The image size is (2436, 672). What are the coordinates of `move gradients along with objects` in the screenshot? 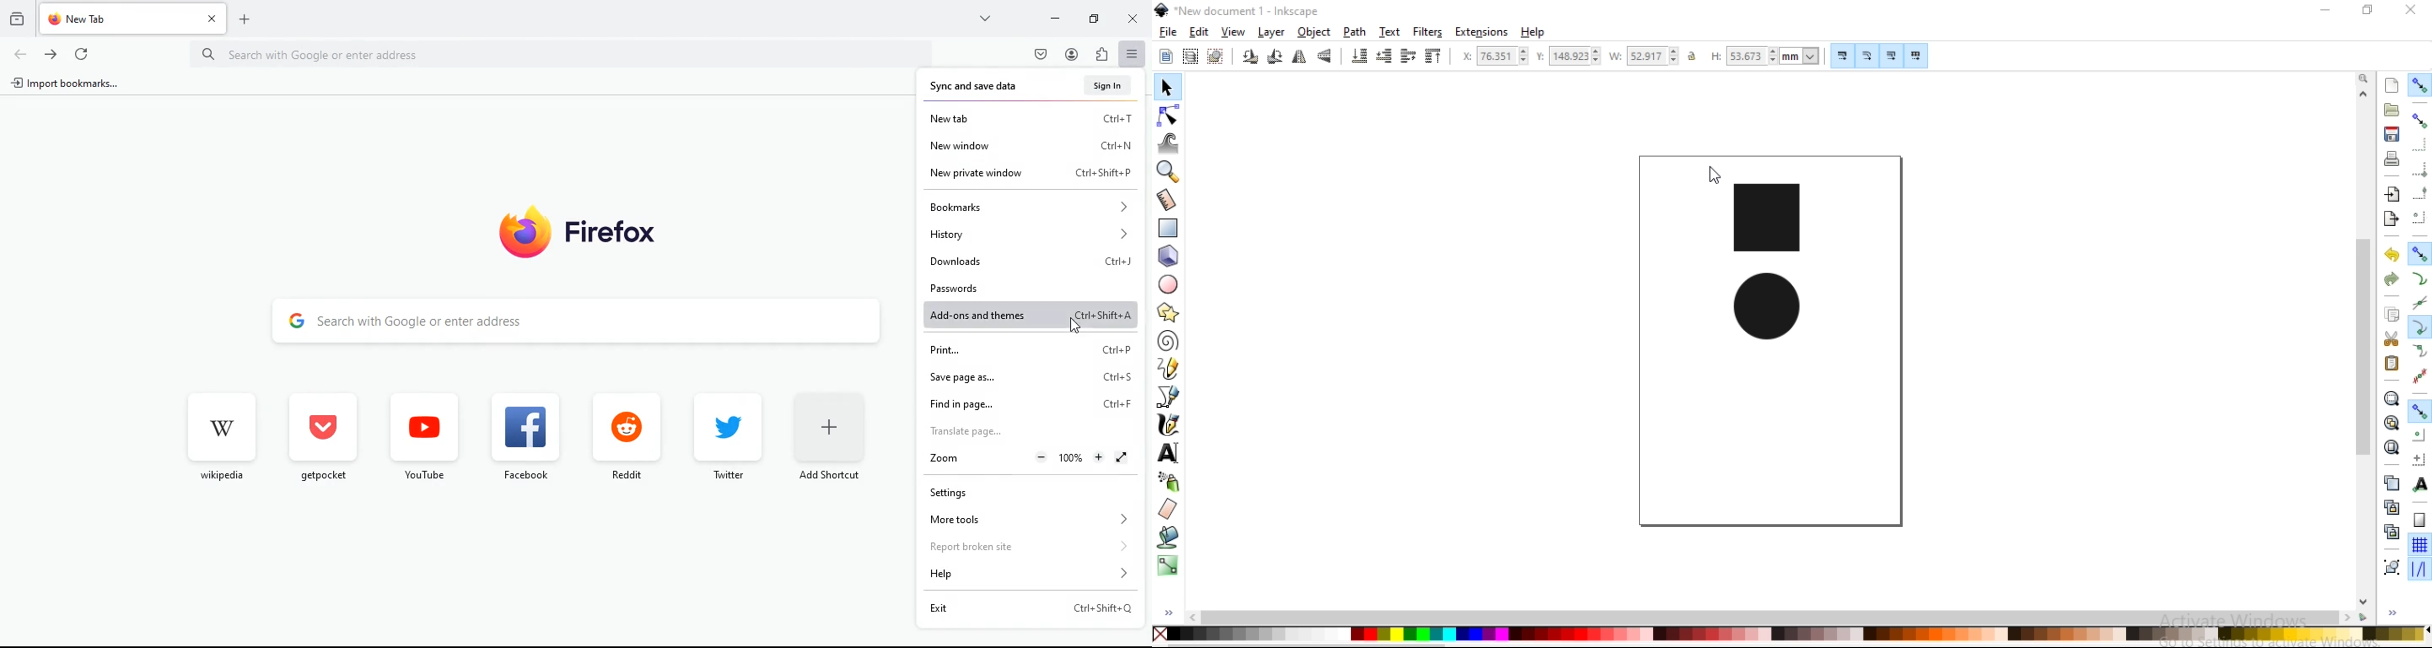 It's located at (1890, 56).